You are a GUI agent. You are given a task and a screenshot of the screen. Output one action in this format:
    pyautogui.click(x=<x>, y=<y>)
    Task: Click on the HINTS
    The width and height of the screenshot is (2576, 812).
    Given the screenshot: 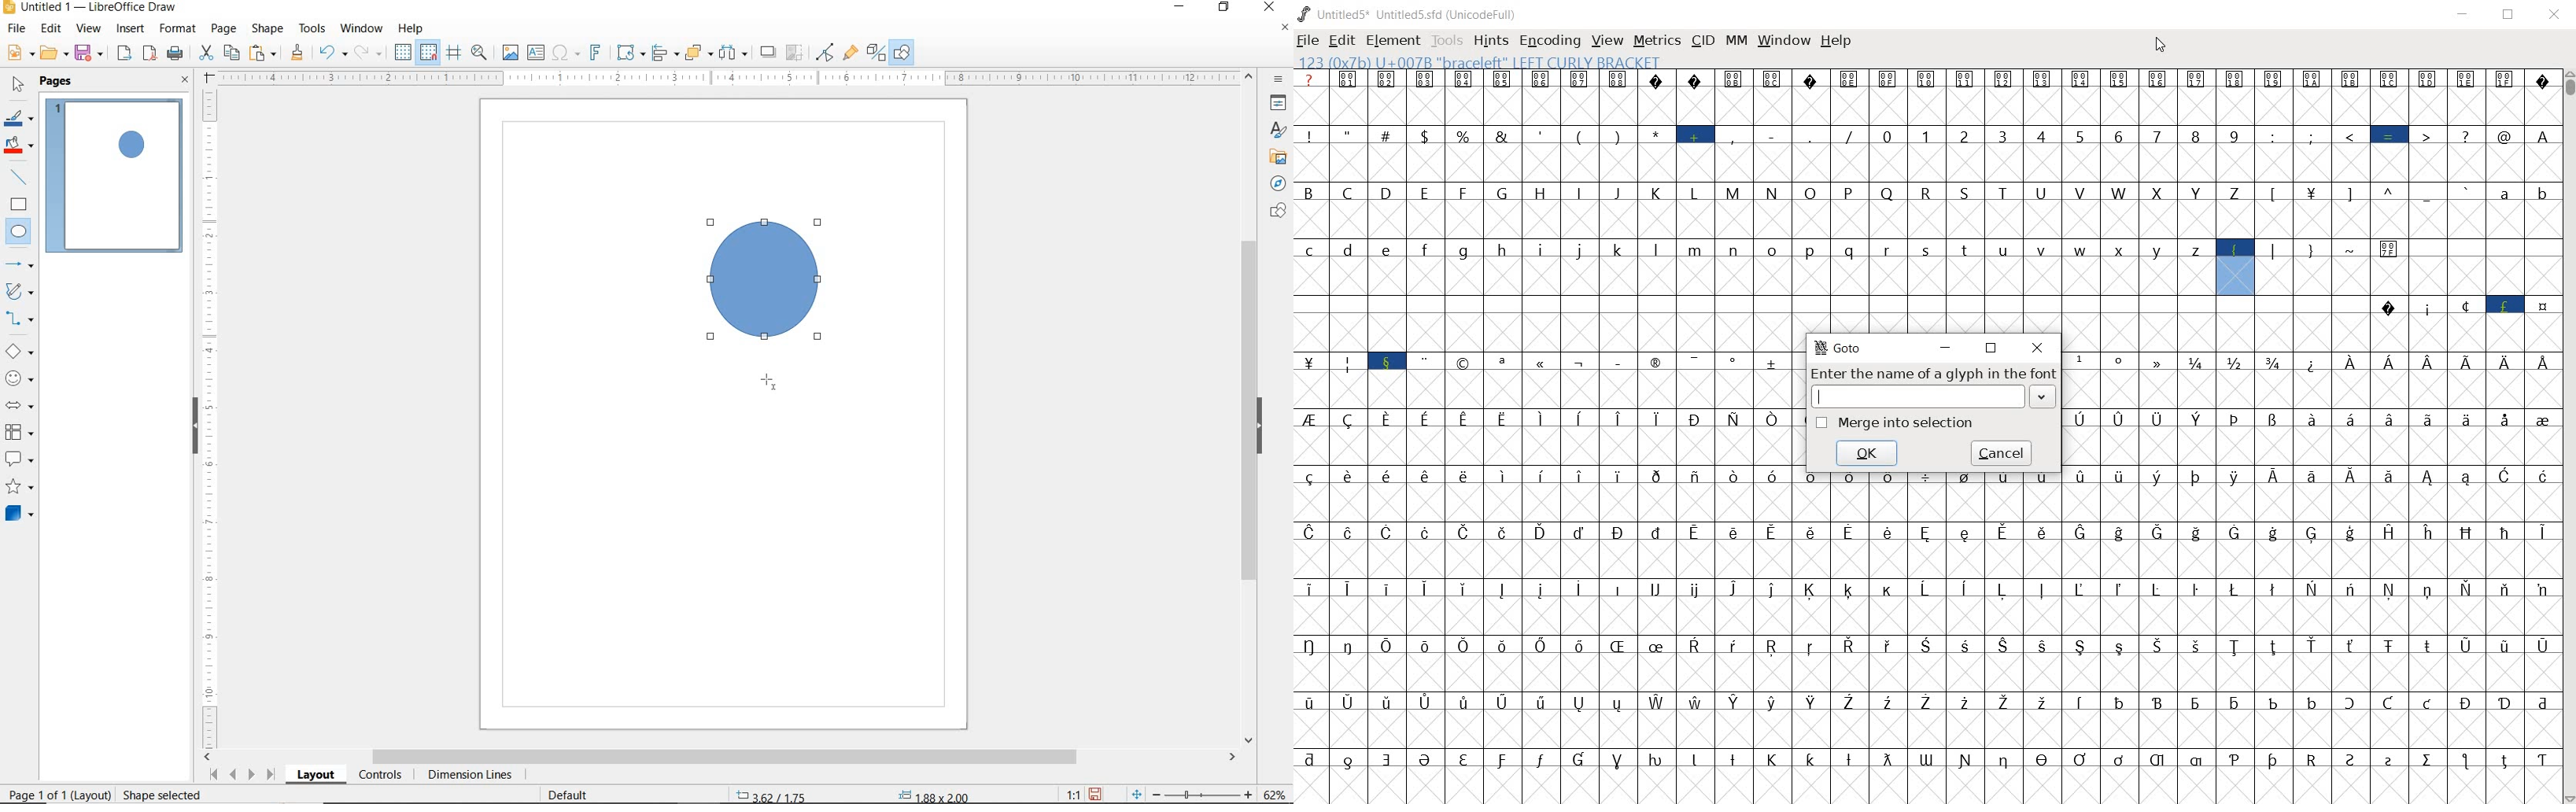 What is the action you would take?
    pyautogui.click(x=1490, y=42)
    